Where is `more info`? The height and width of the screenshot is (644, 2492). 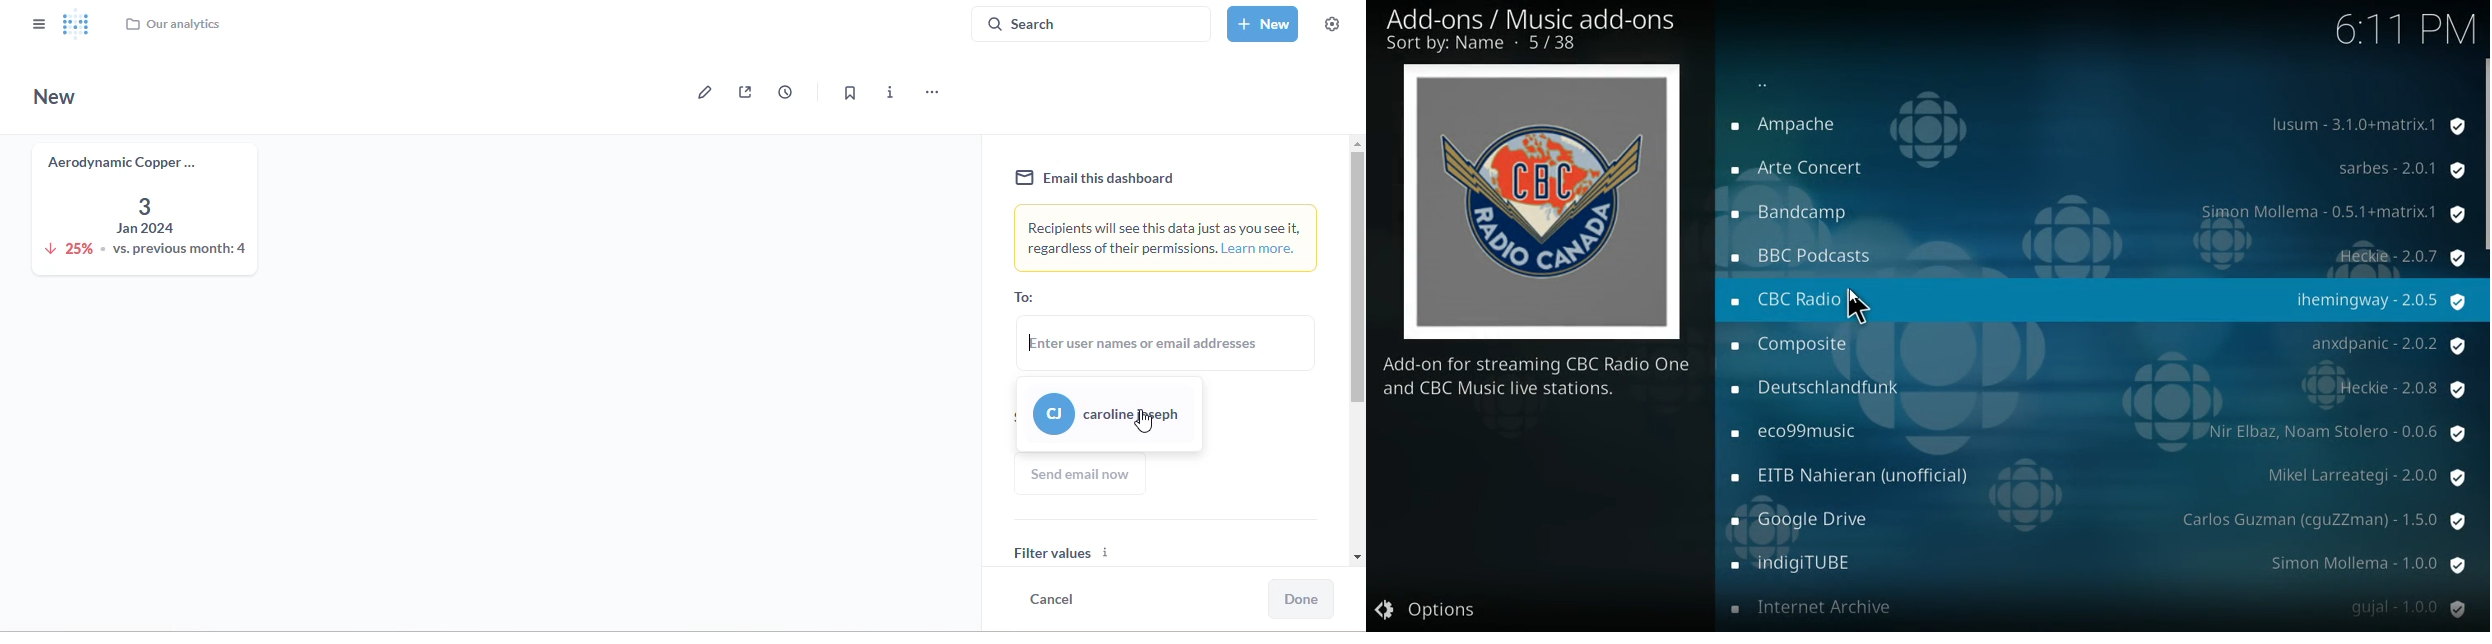 more info is located at coordinates (891, 92).